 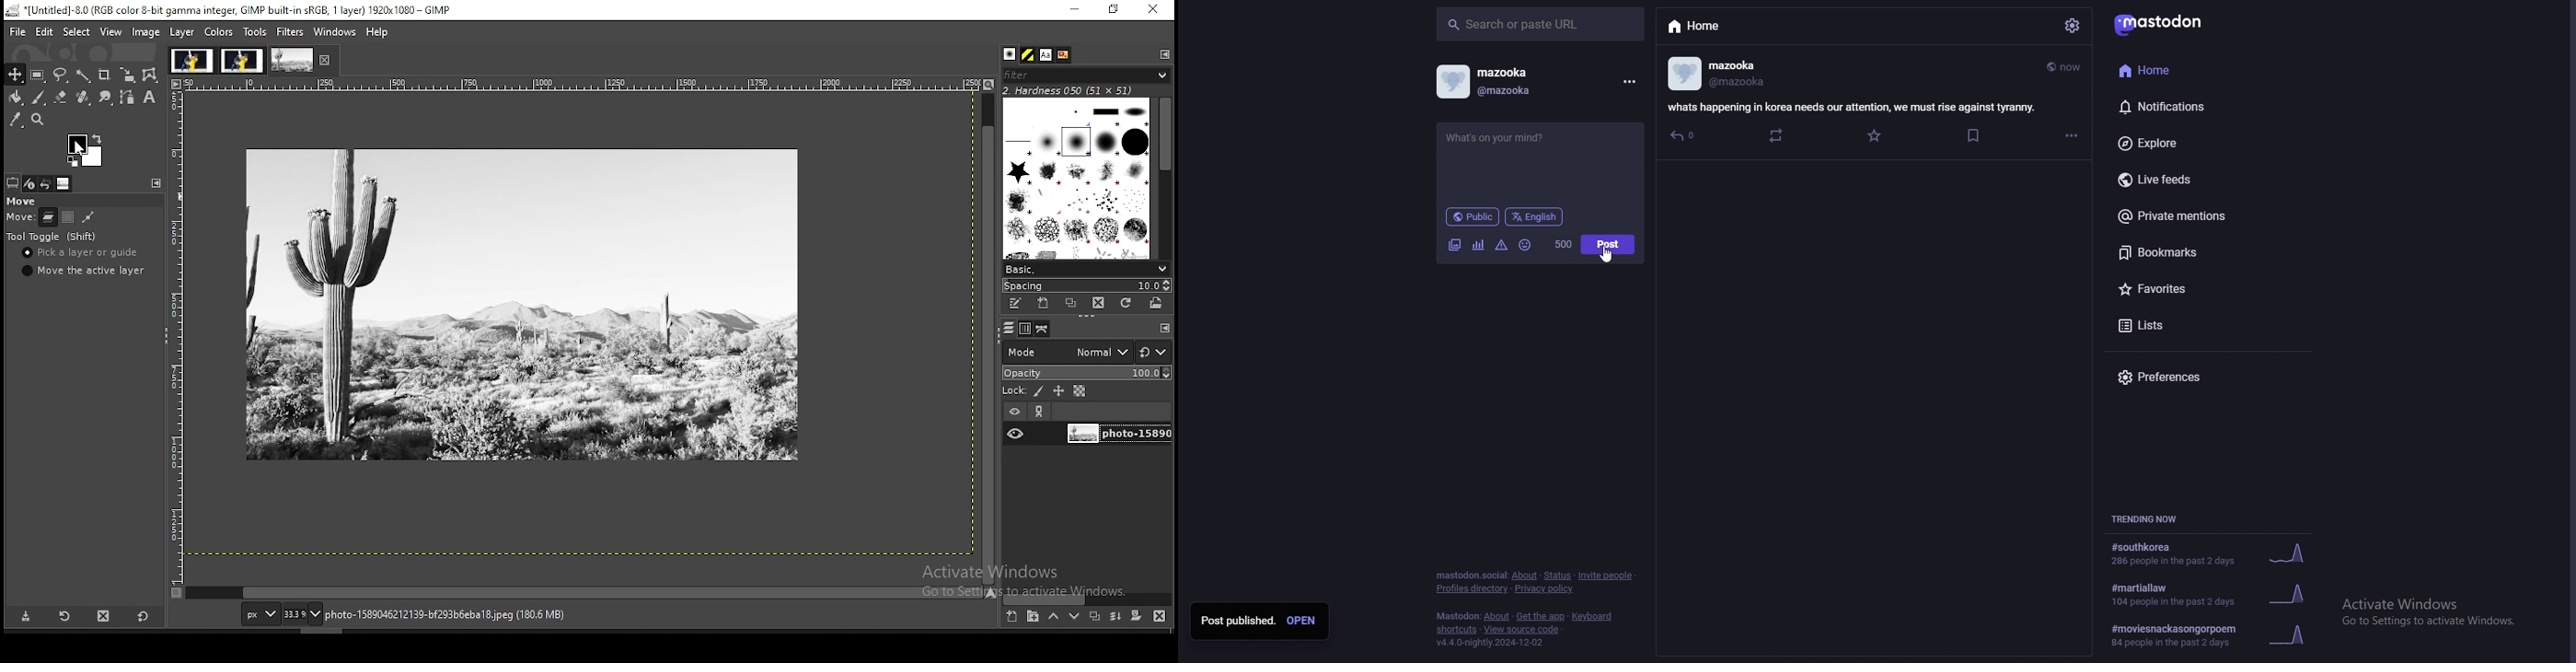 What do you see at coordinates (1047, 54) in the screenshot?
I see `fonts` at bounding box center [1047, 54].